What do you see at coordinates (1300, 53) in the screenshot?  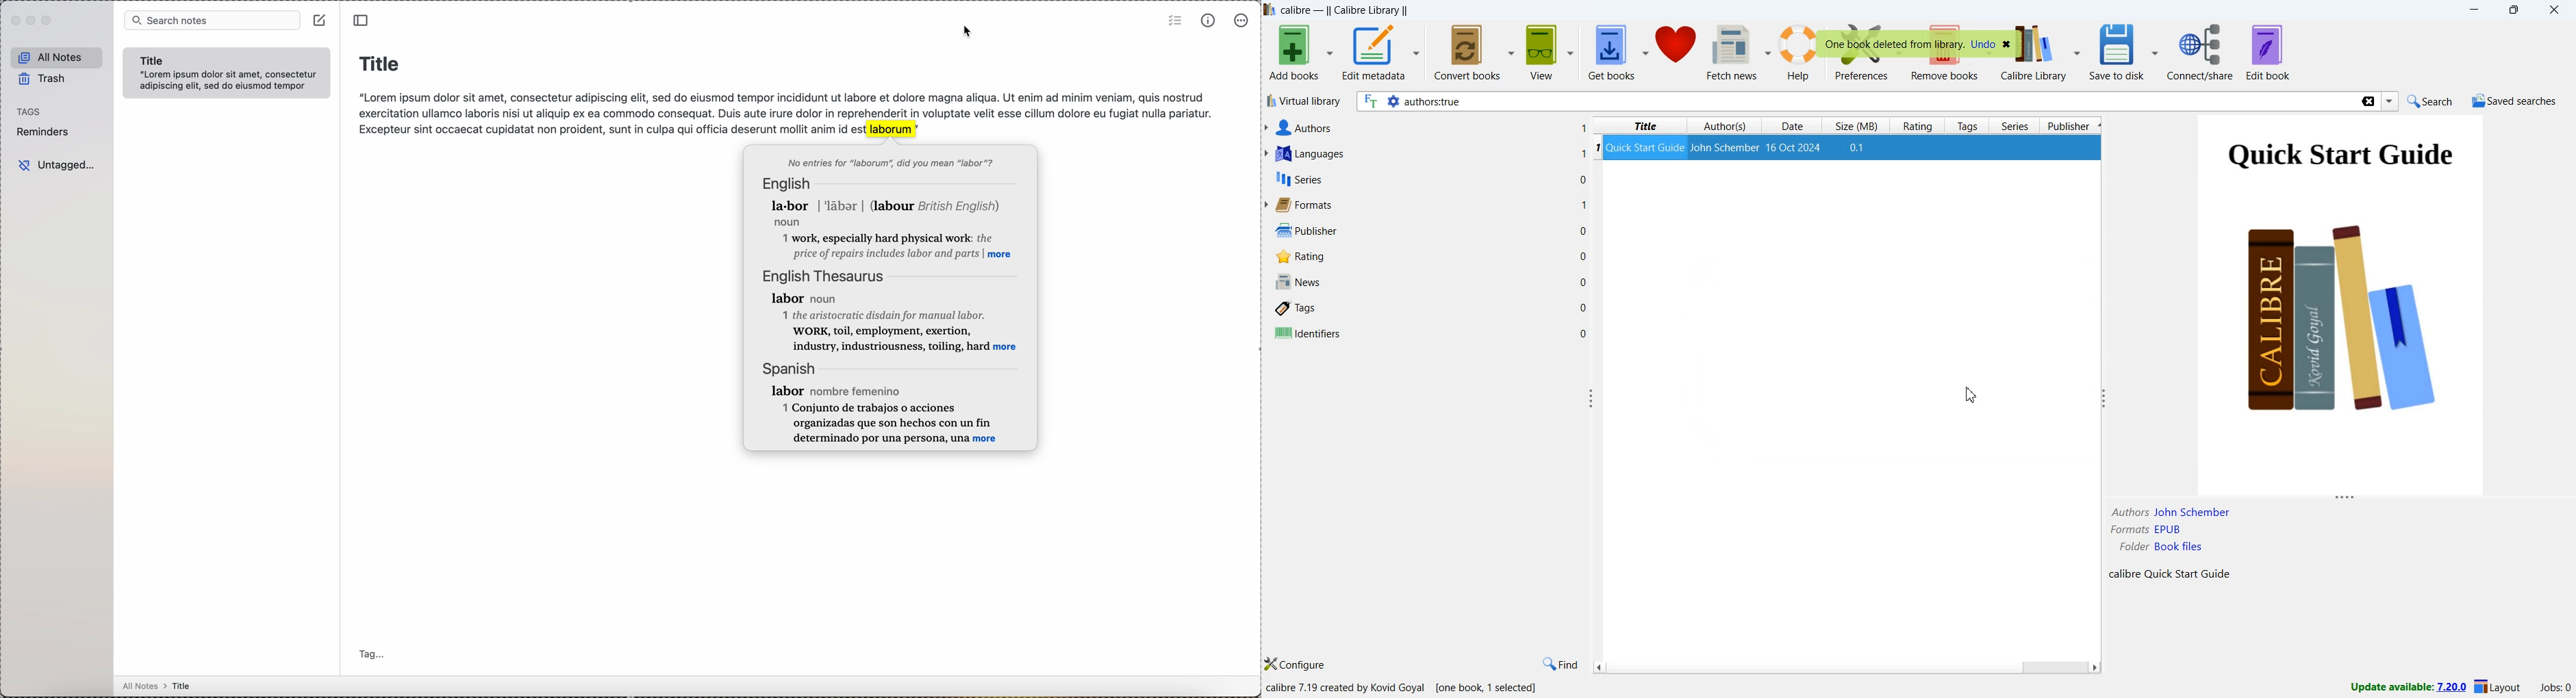 I see `add books` at bounding box center [1300, 53].